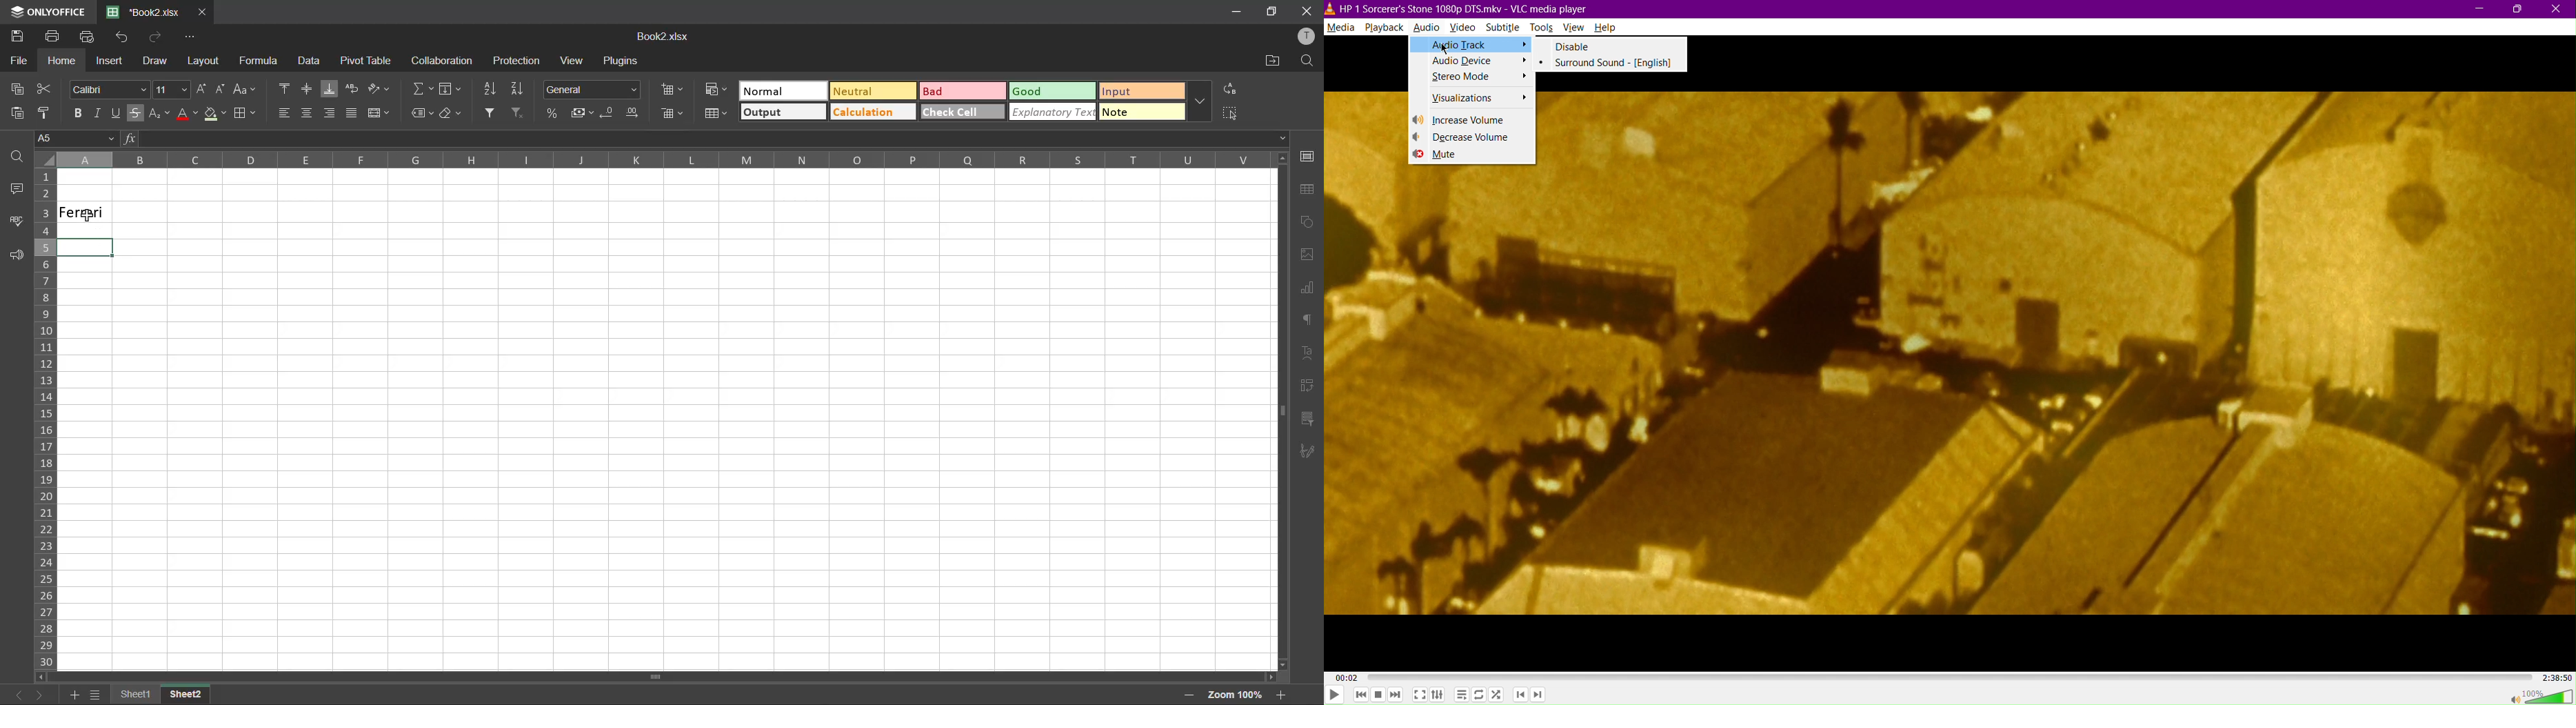  Describe the element at coordinates (111, 88) in the screenshot. I see `font style` at that location.